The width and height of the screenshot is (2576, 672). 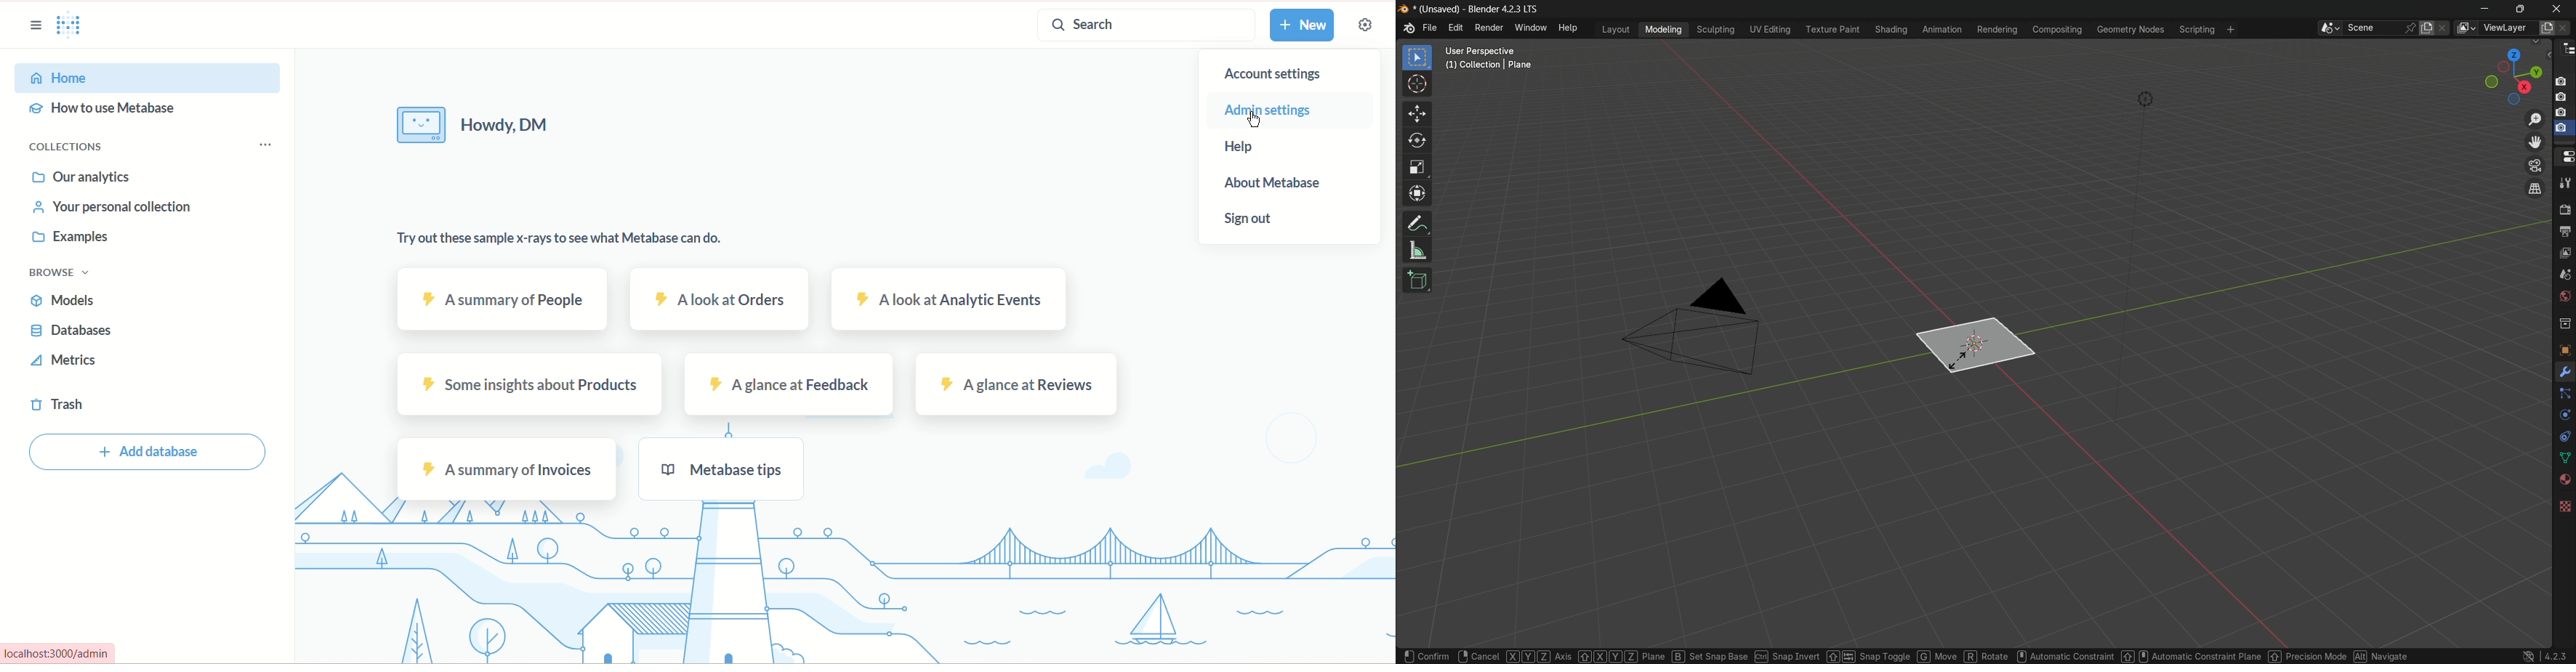 What do you see at coordinates (1416, 224) in the screenshot?
I see `annotate` at bounding box center [1416, 224].